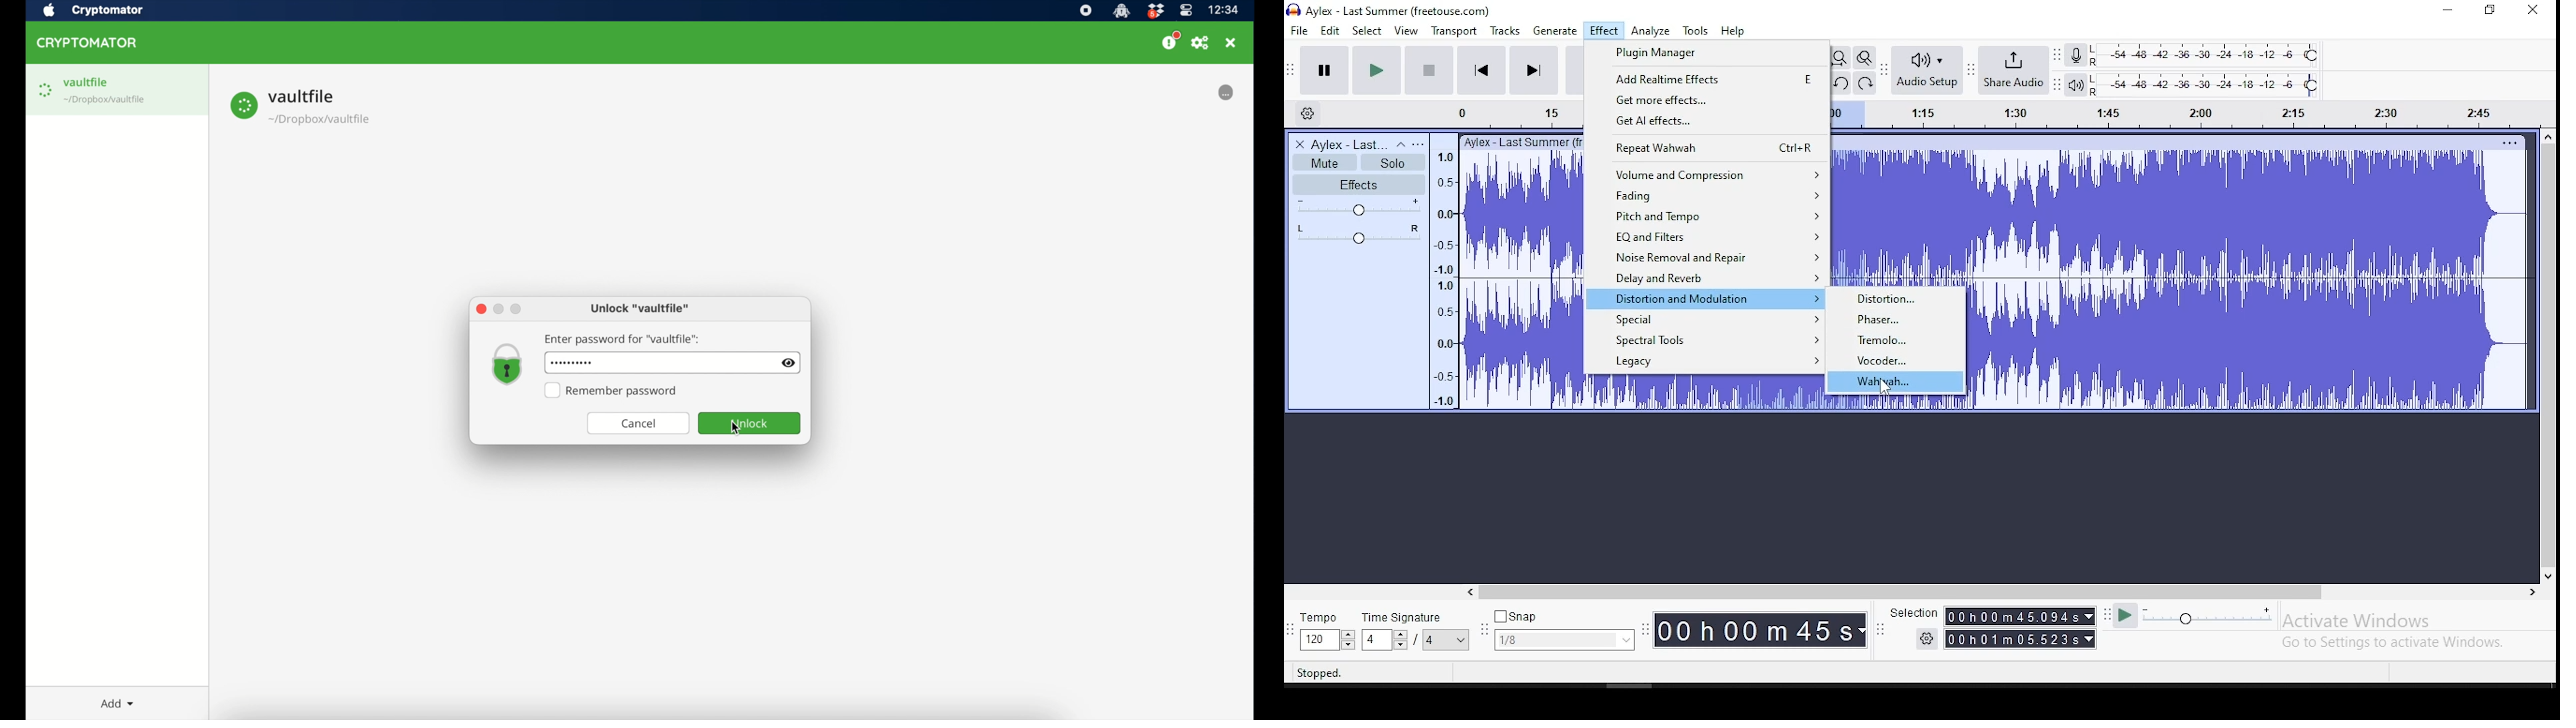 The width and height of the screenshot is (2576, 728). I want to click on close, so click(480, 310).